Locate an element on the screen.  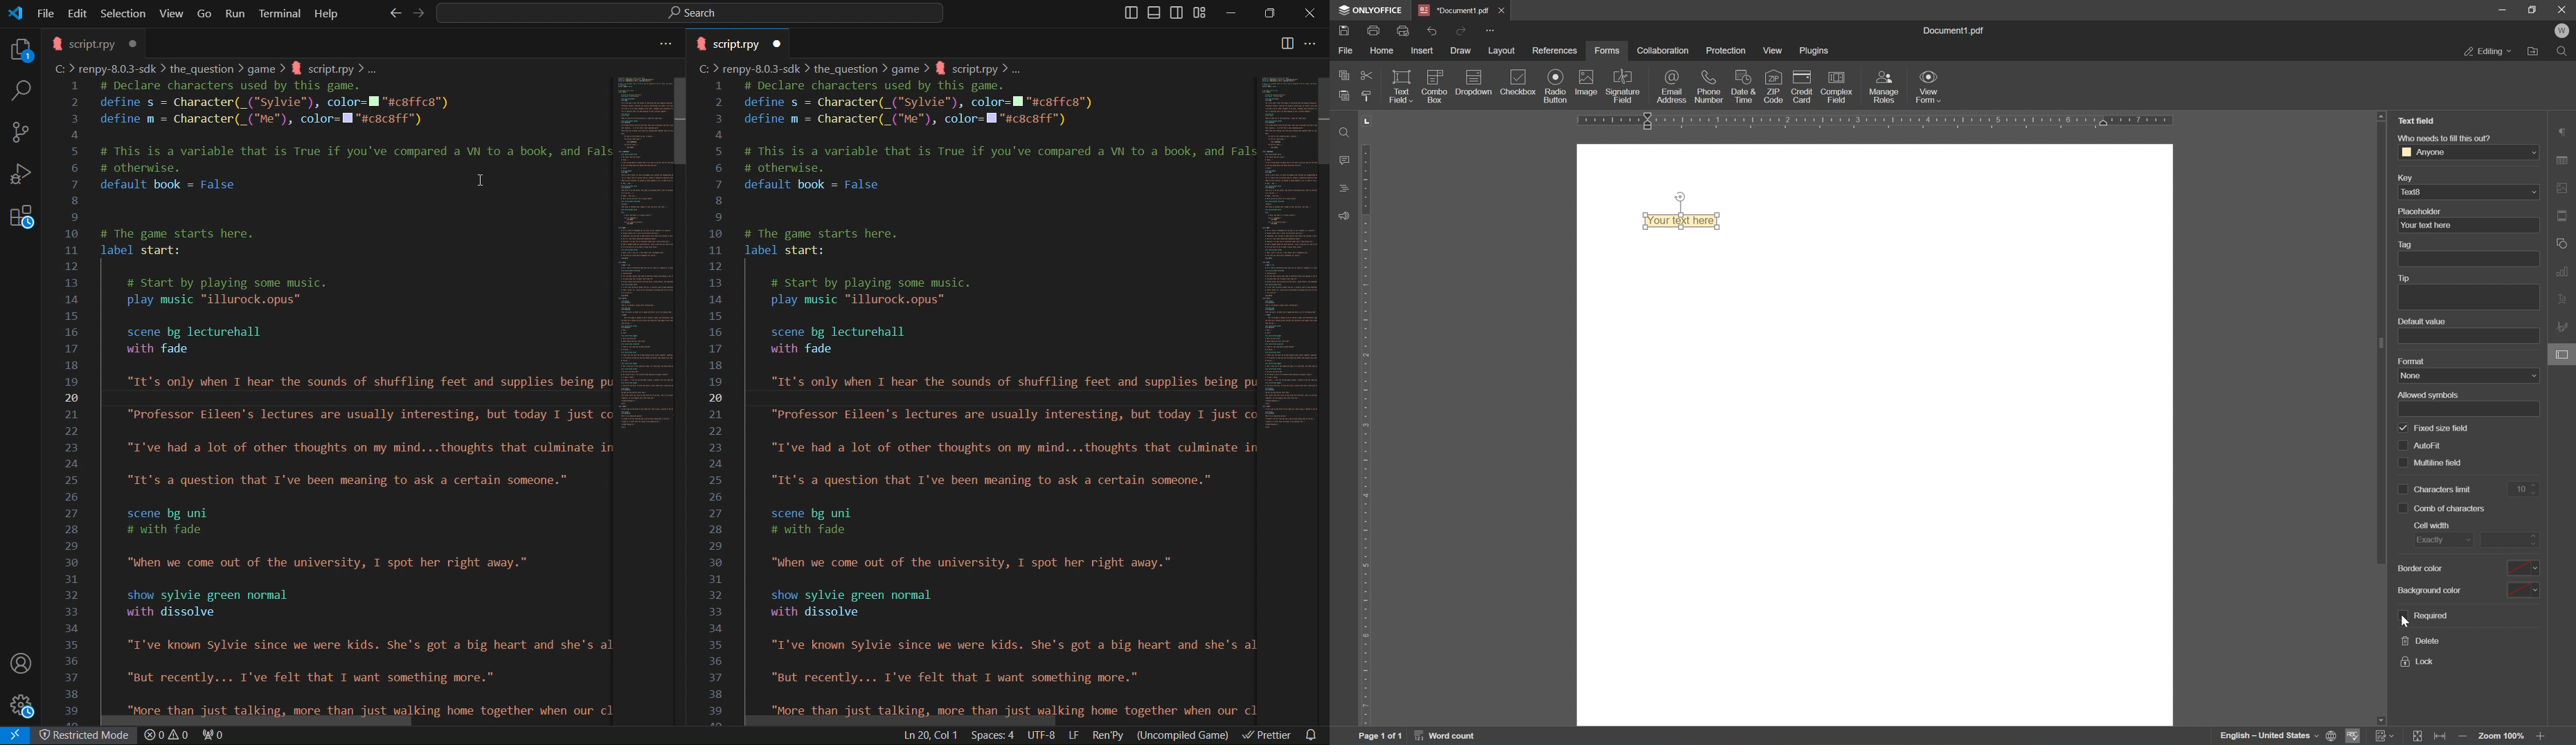
required is located at coordinates (2427, 616).